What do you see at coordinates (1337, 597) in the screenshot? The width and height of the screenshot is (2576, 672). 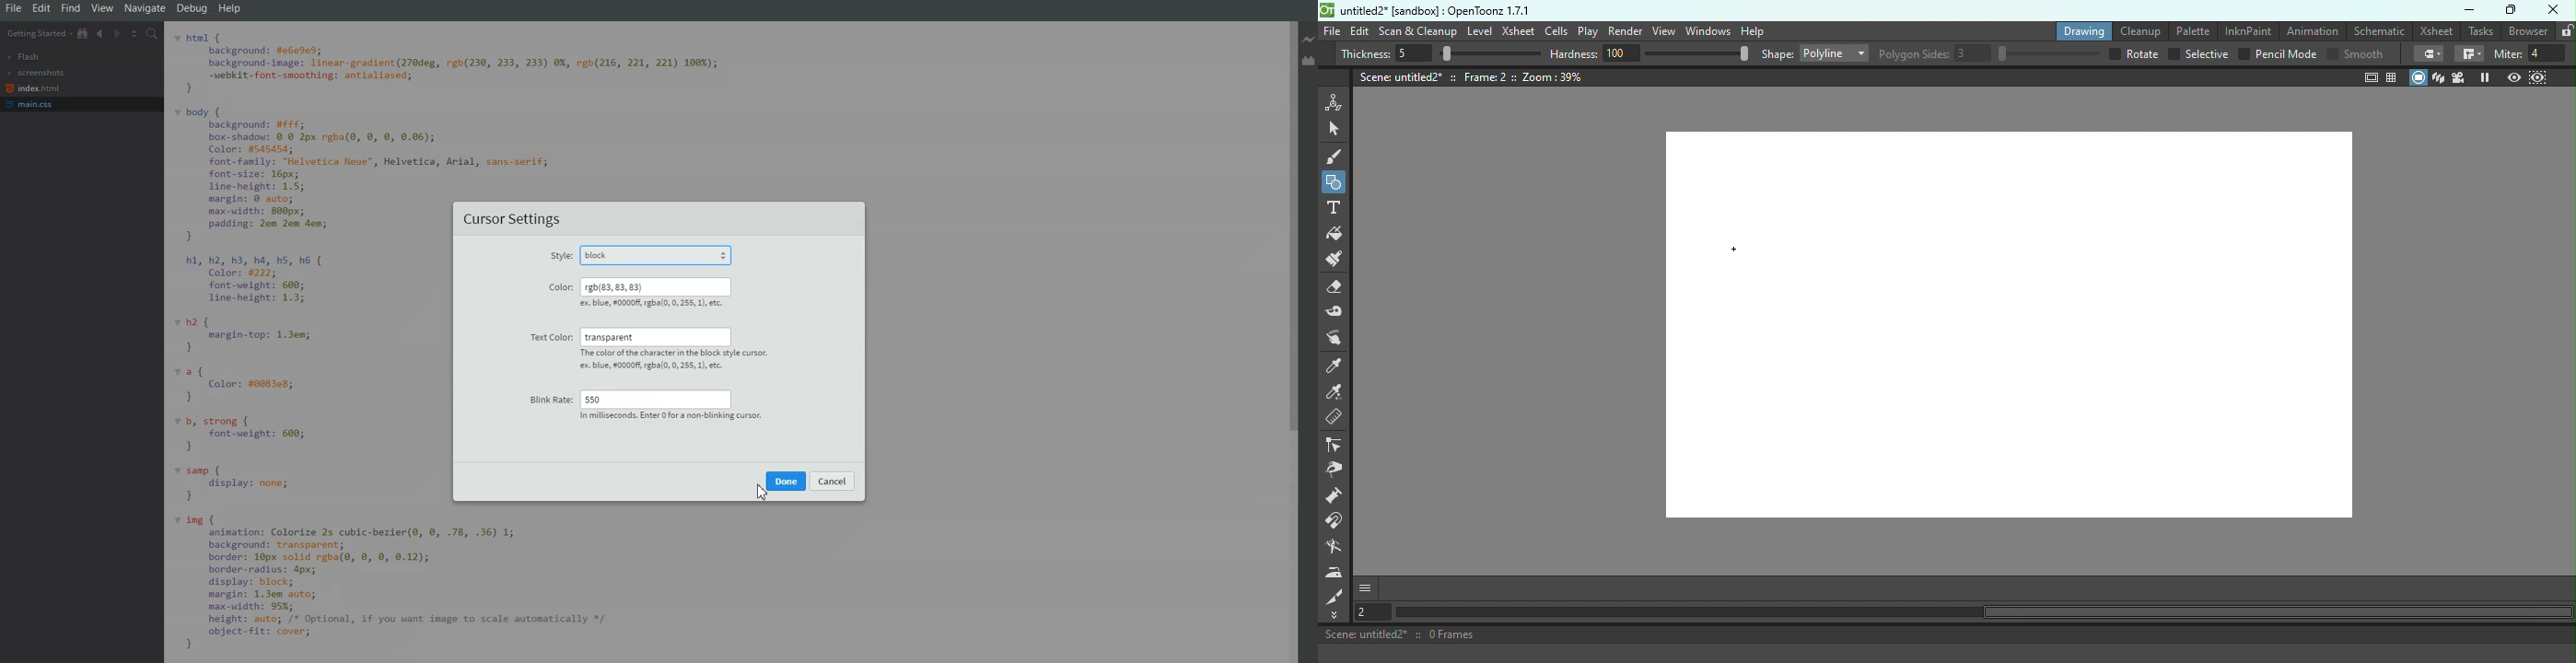 I see `Cutter tool` at bounding box center [1337, 597].